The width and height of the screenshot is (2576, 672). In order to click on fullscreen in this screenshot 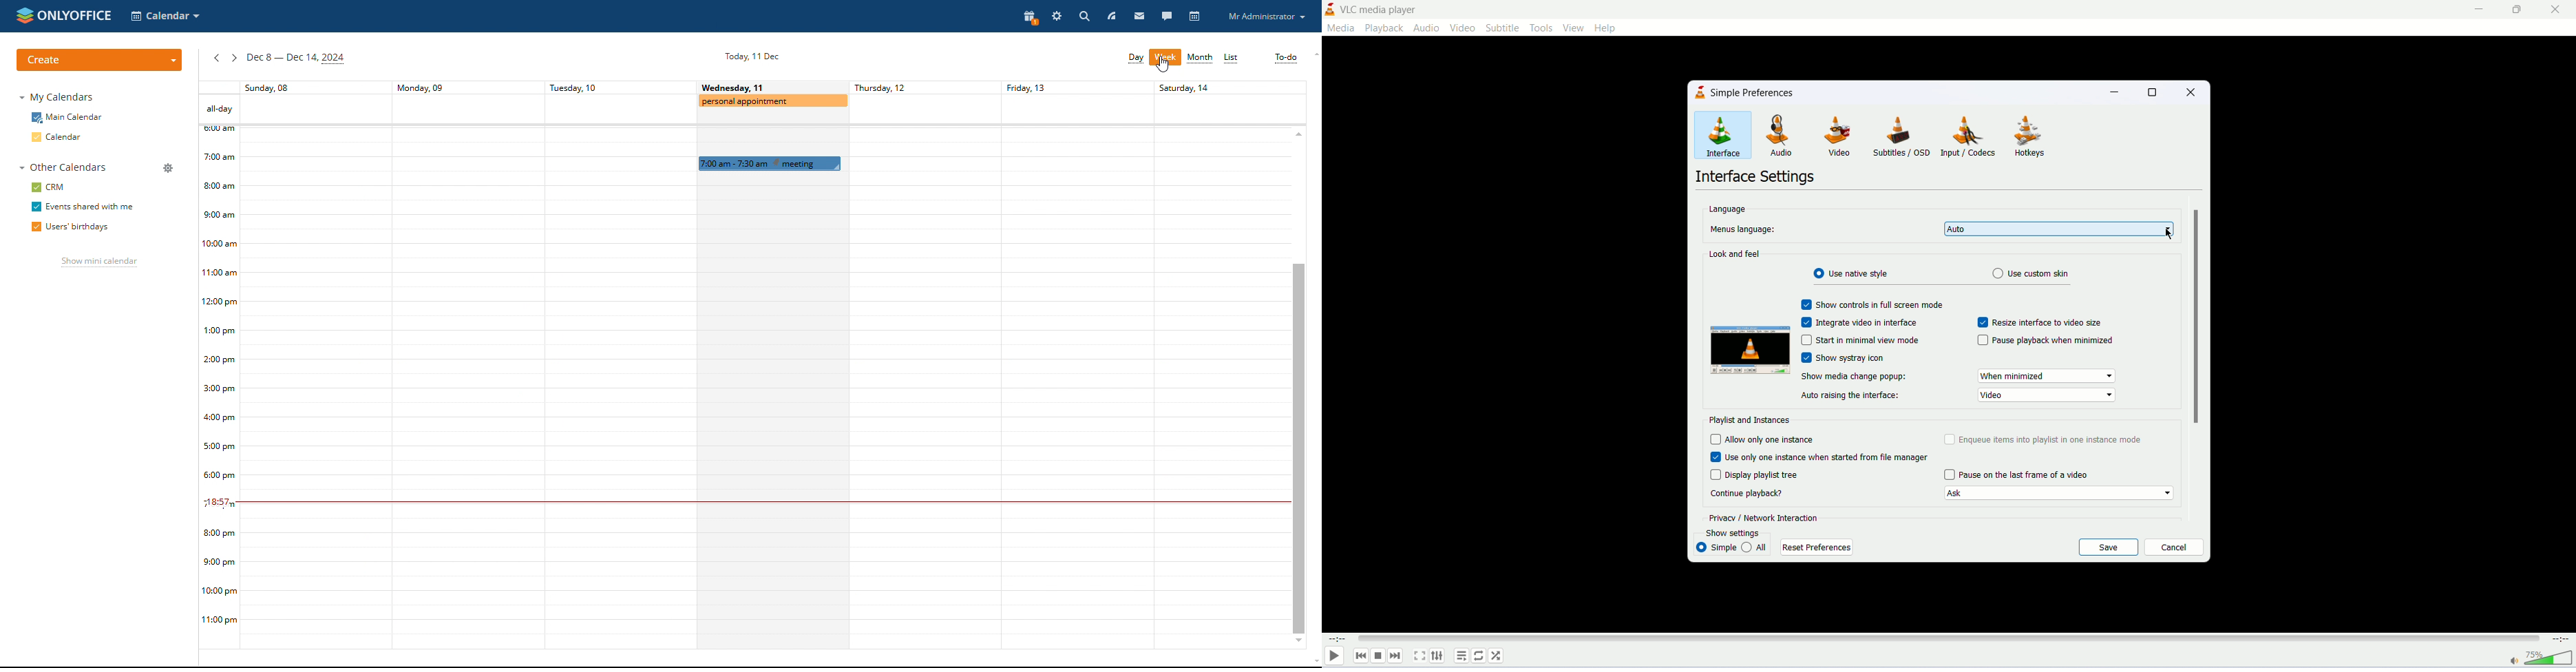, I will do `click(1418, 656)`.